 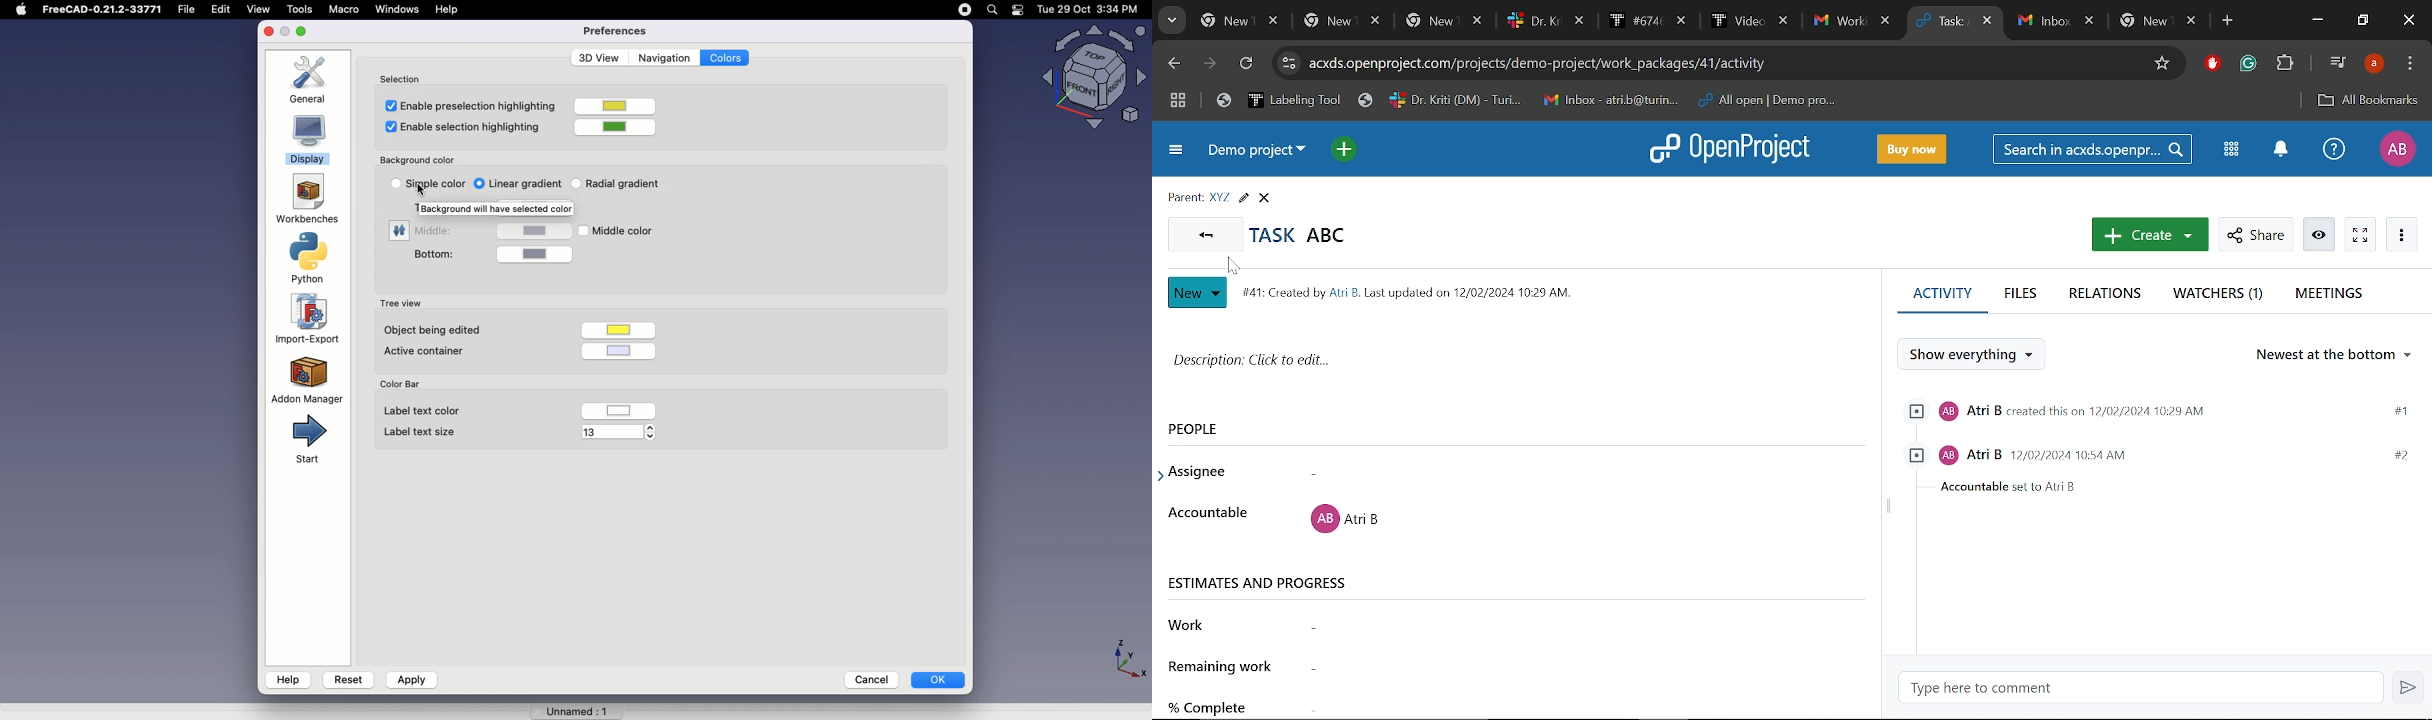 What do you see at coordinates (349, 678) in the screenshot?
I see `Reset` at bounding box center [349, 678].